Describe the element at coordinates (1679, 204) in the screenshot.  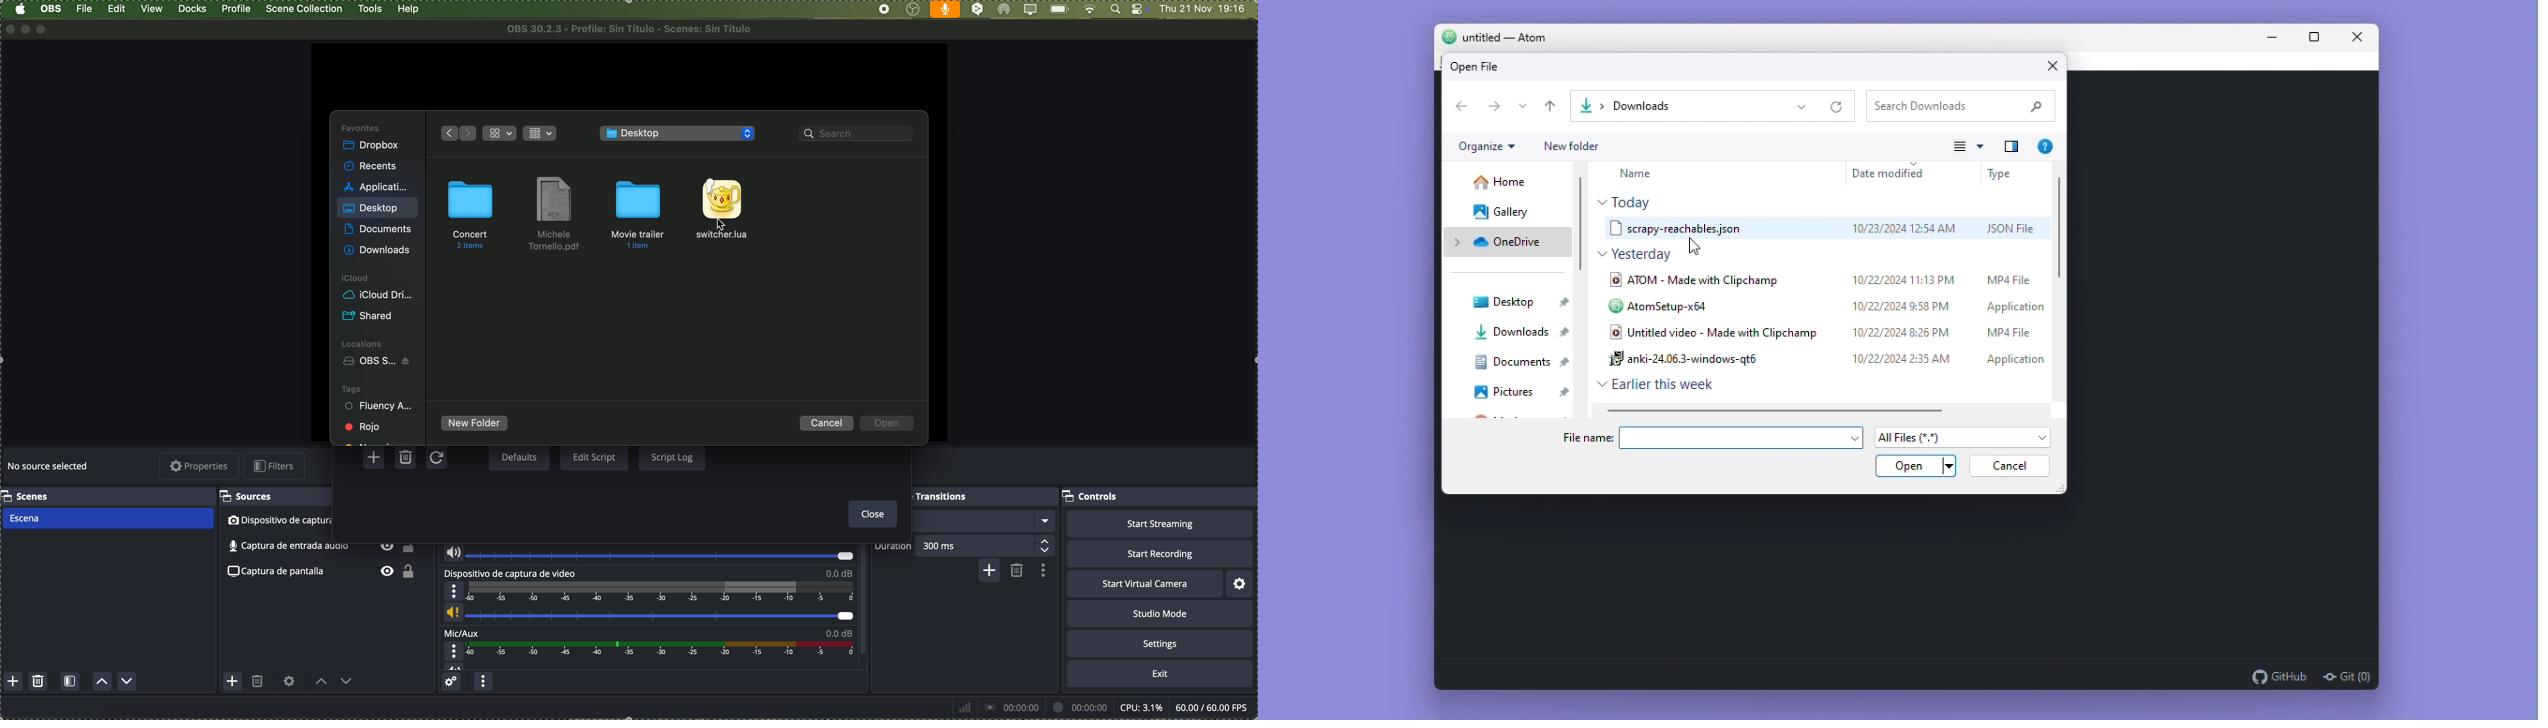
I see `Today` at that location.